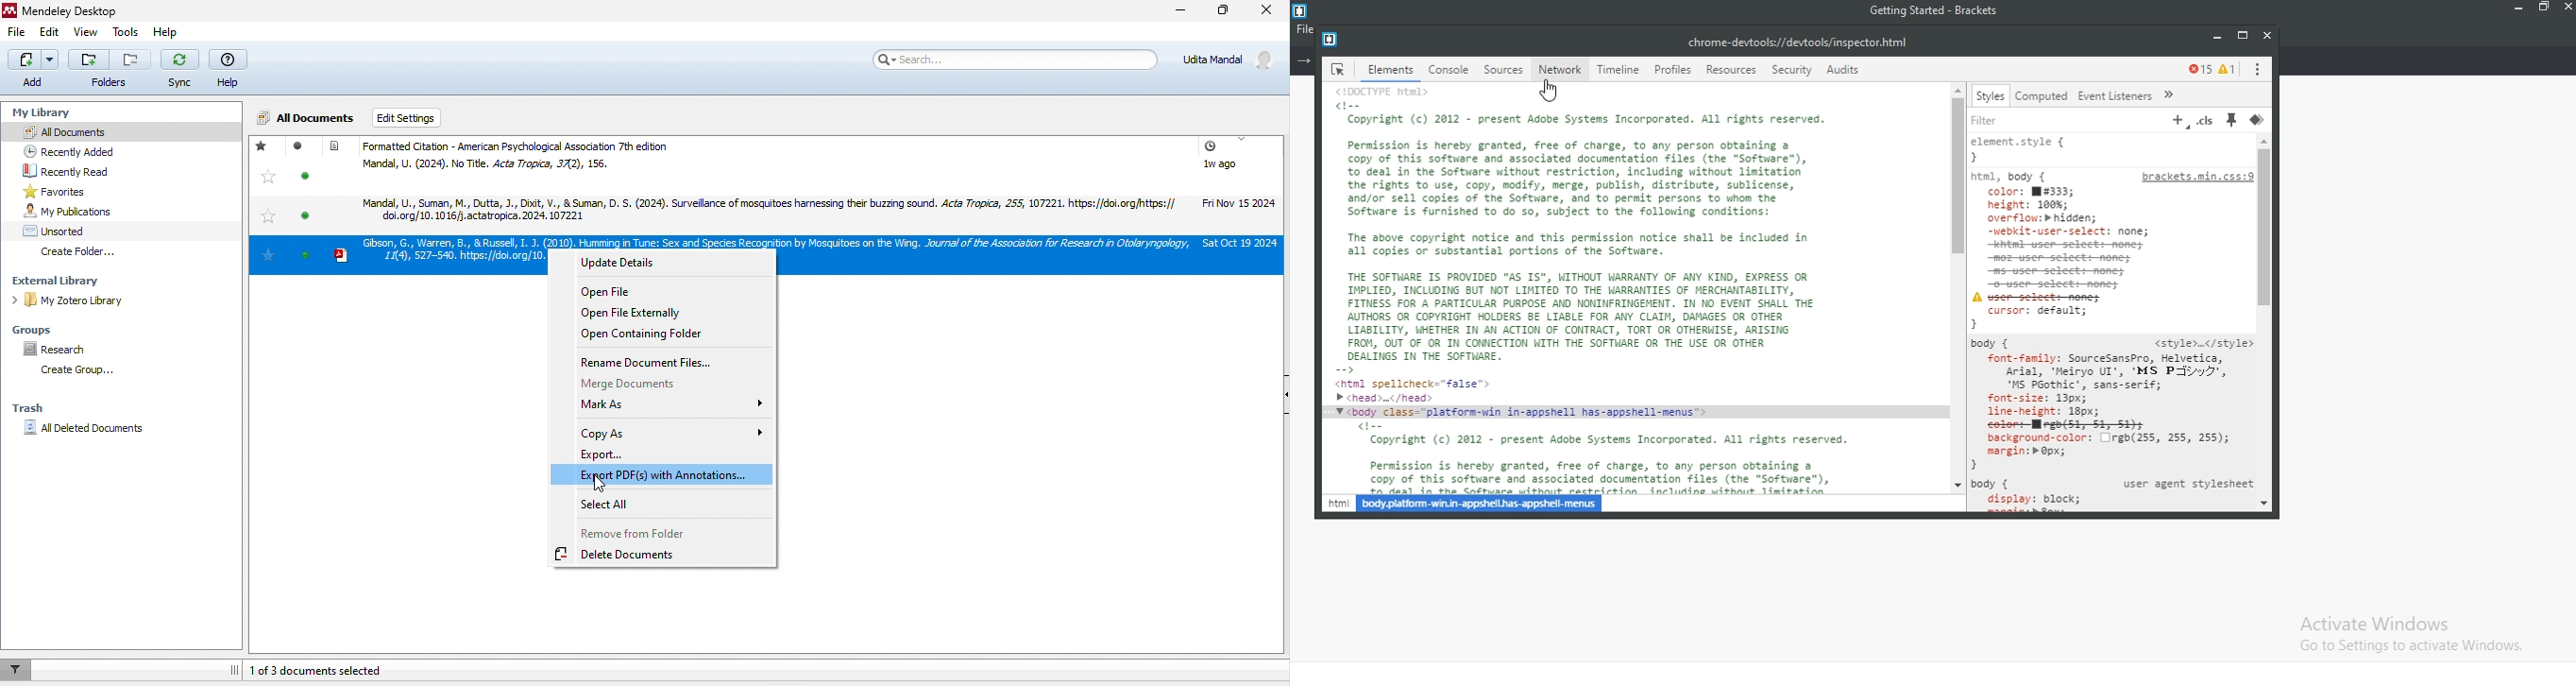 This screenshot has height=700, width=2576. What do you see at coordinates (233, 666) in the screenshot?
I see `toggle hide/show` at bounding box center [233, 666].